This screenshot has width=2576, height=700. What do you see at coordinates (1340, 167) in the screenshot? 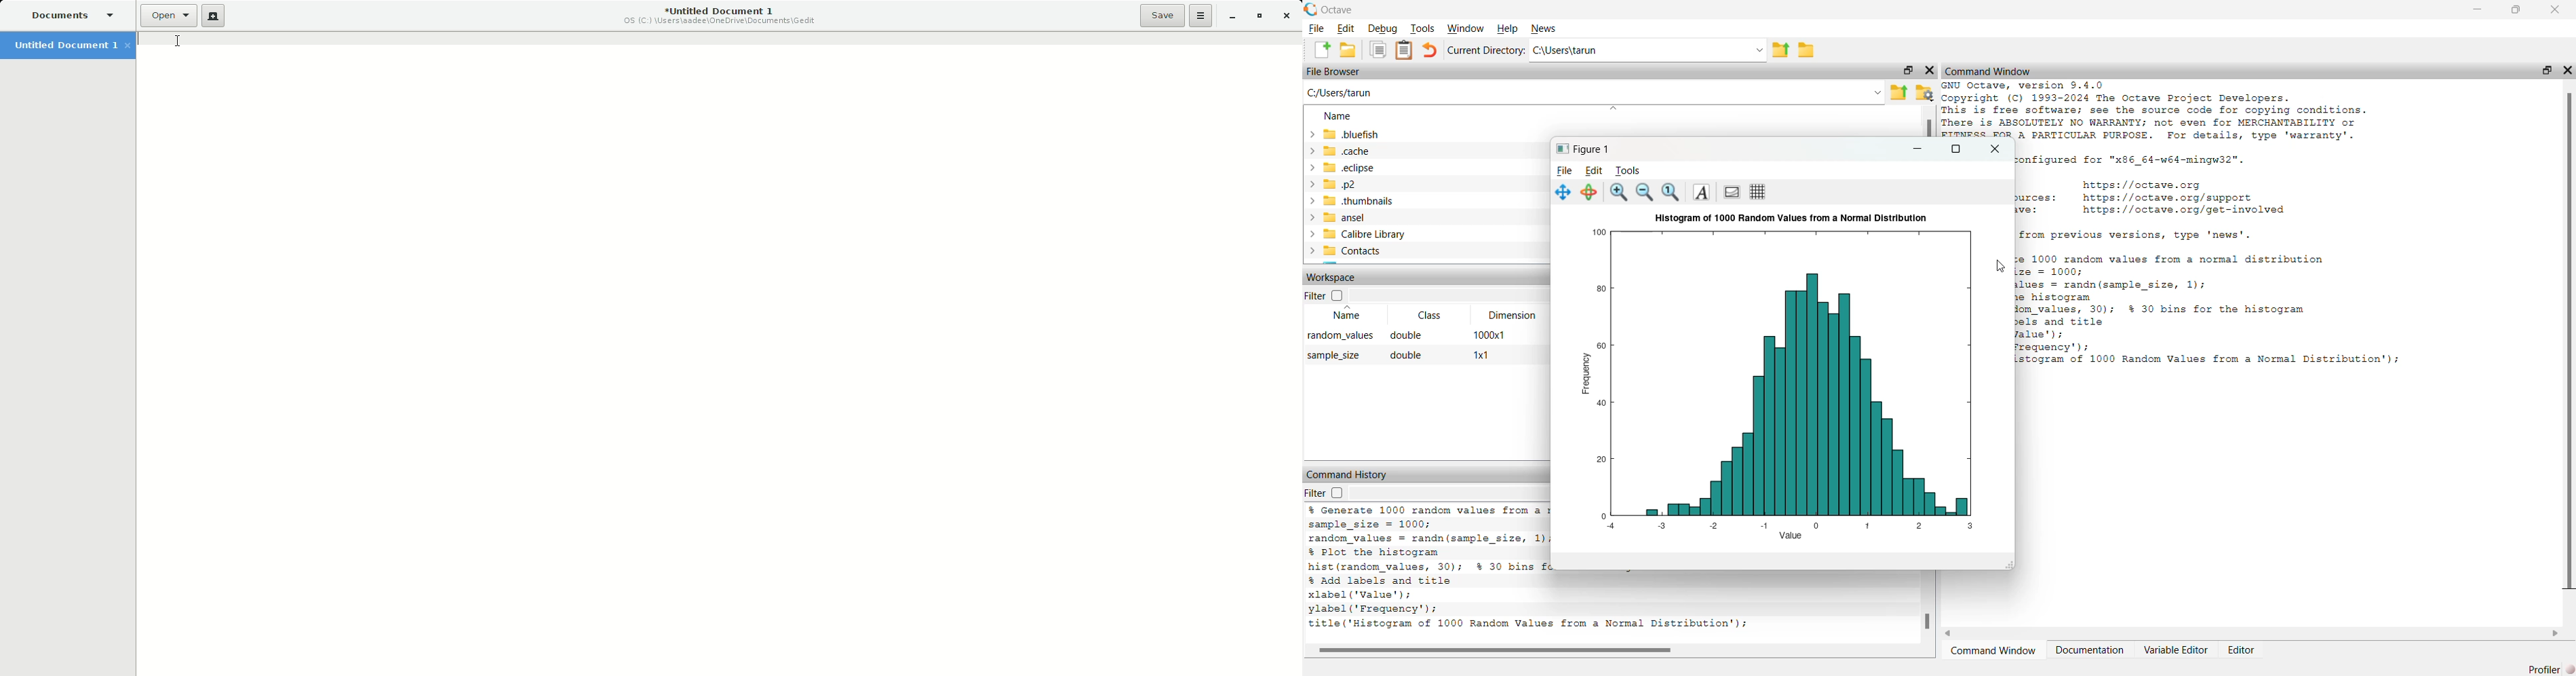
I see `.eclipse` at bounding box center [1340, 167].